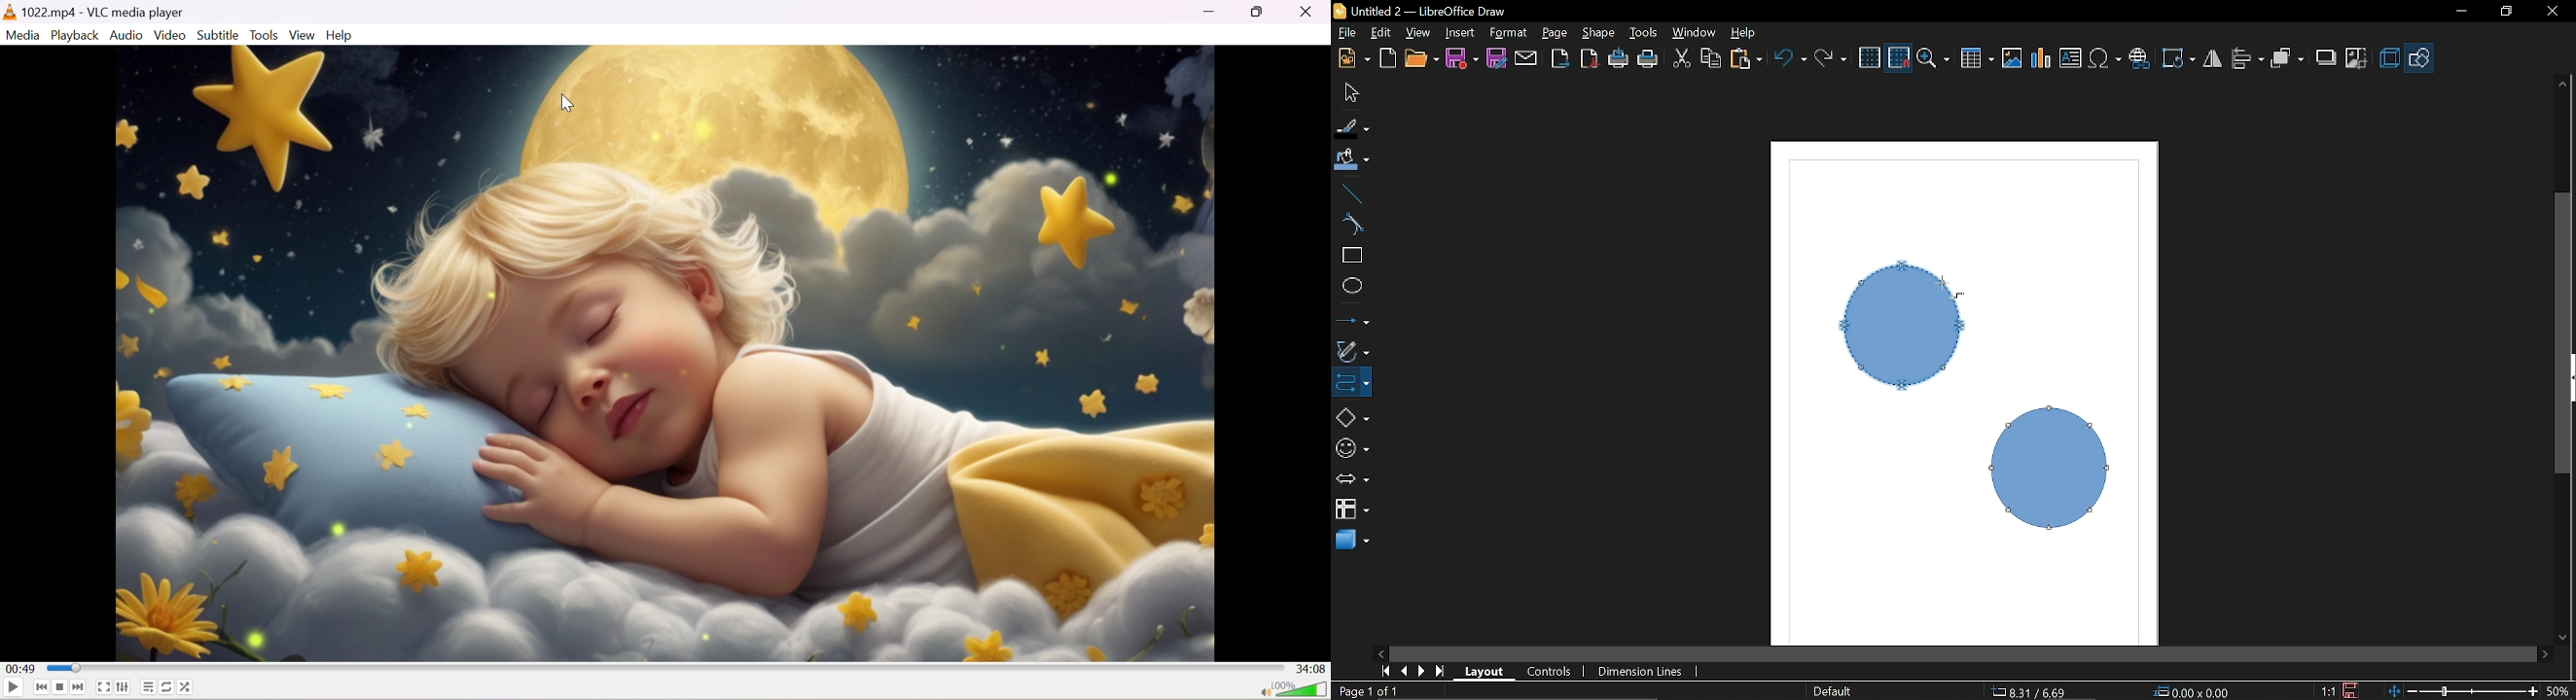  Describe the element at coordinates (1486, 672) in the screenshot. I see `Layout` at that location.